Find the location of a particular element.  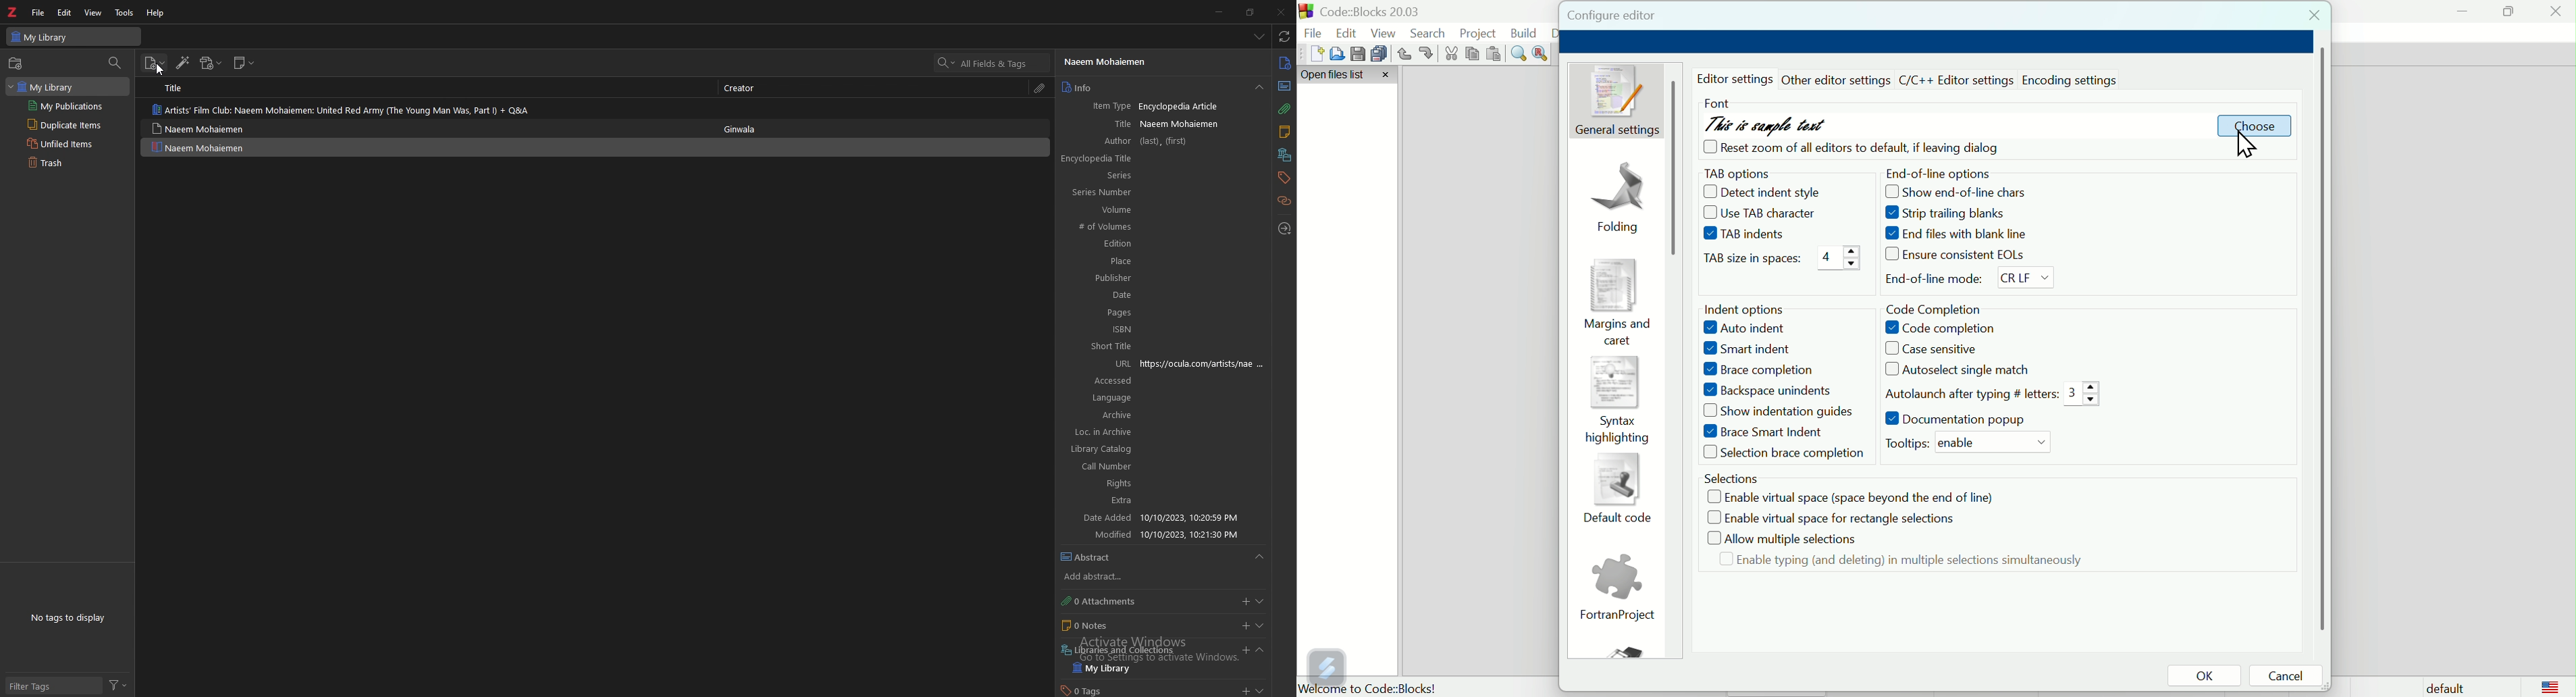

redo is located at coordinates (1428, 53).